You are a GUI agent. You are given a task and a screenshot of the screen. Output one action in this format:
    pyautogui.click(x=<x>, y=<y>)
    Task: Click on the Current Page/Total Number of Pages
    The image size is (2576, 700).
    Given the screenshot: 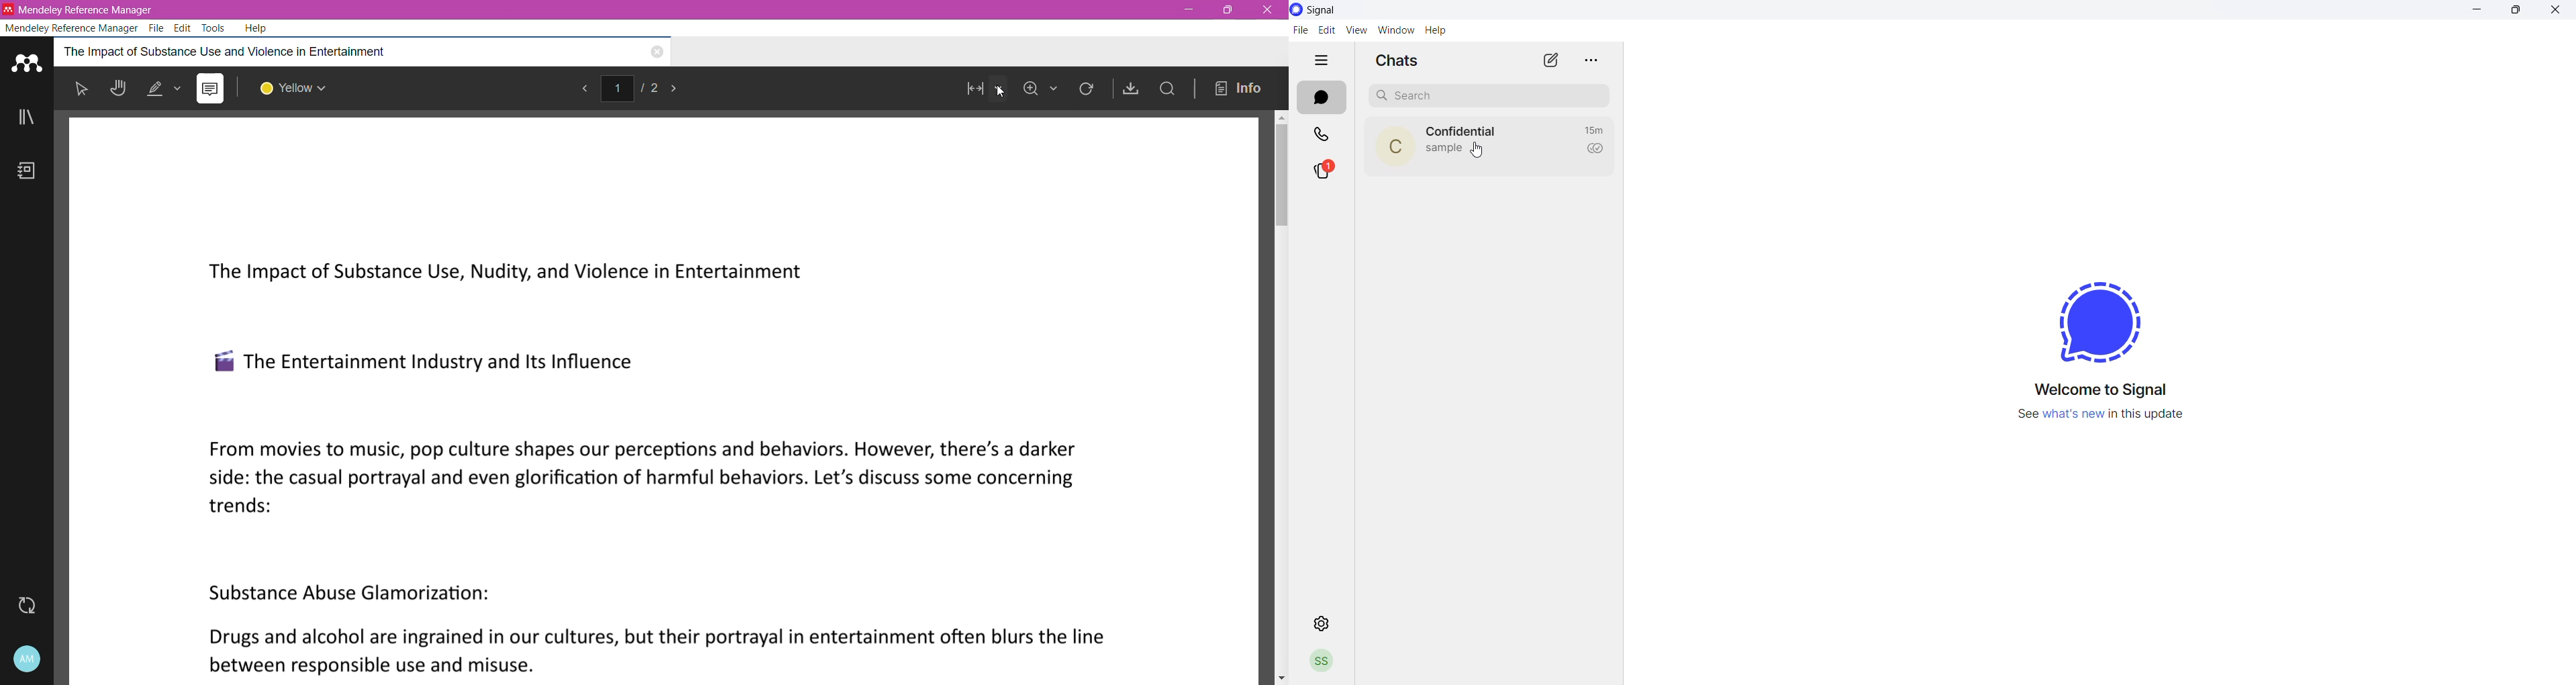 What is the action you would take?
    pyautogui.click(x=636, y=89)
    